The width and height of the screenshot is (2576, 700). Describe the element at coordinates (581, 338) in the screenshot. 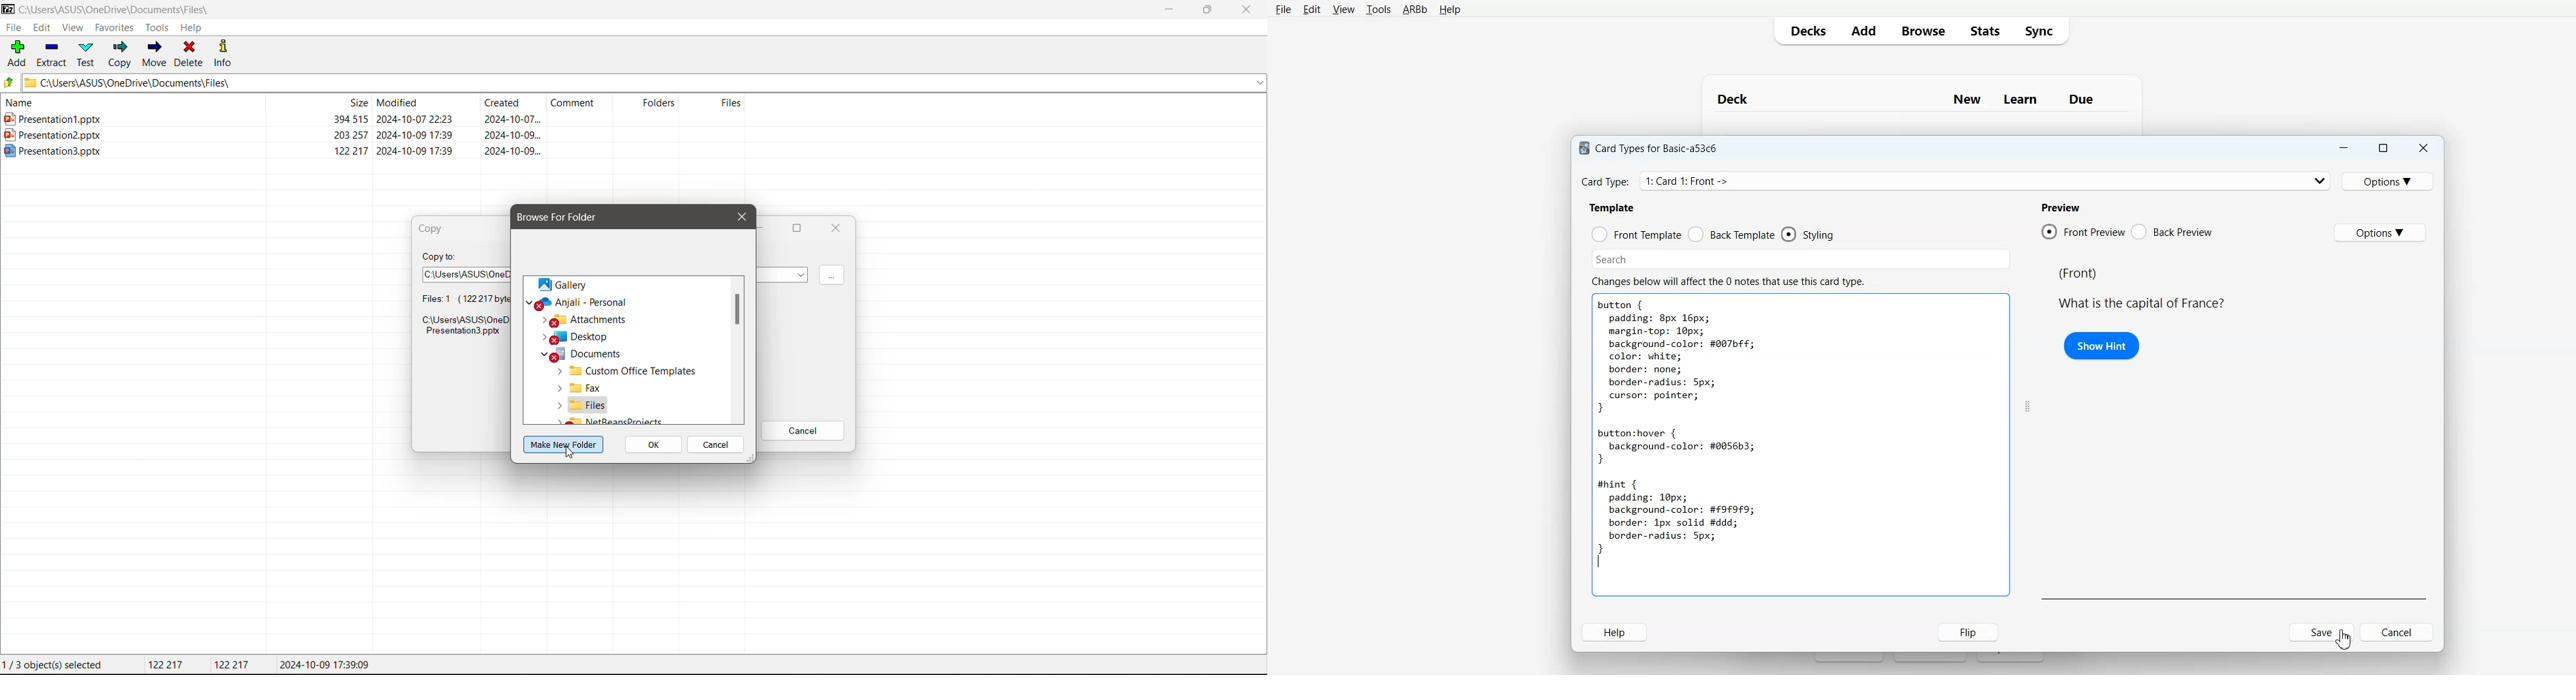

I see `Desktop` at that location.